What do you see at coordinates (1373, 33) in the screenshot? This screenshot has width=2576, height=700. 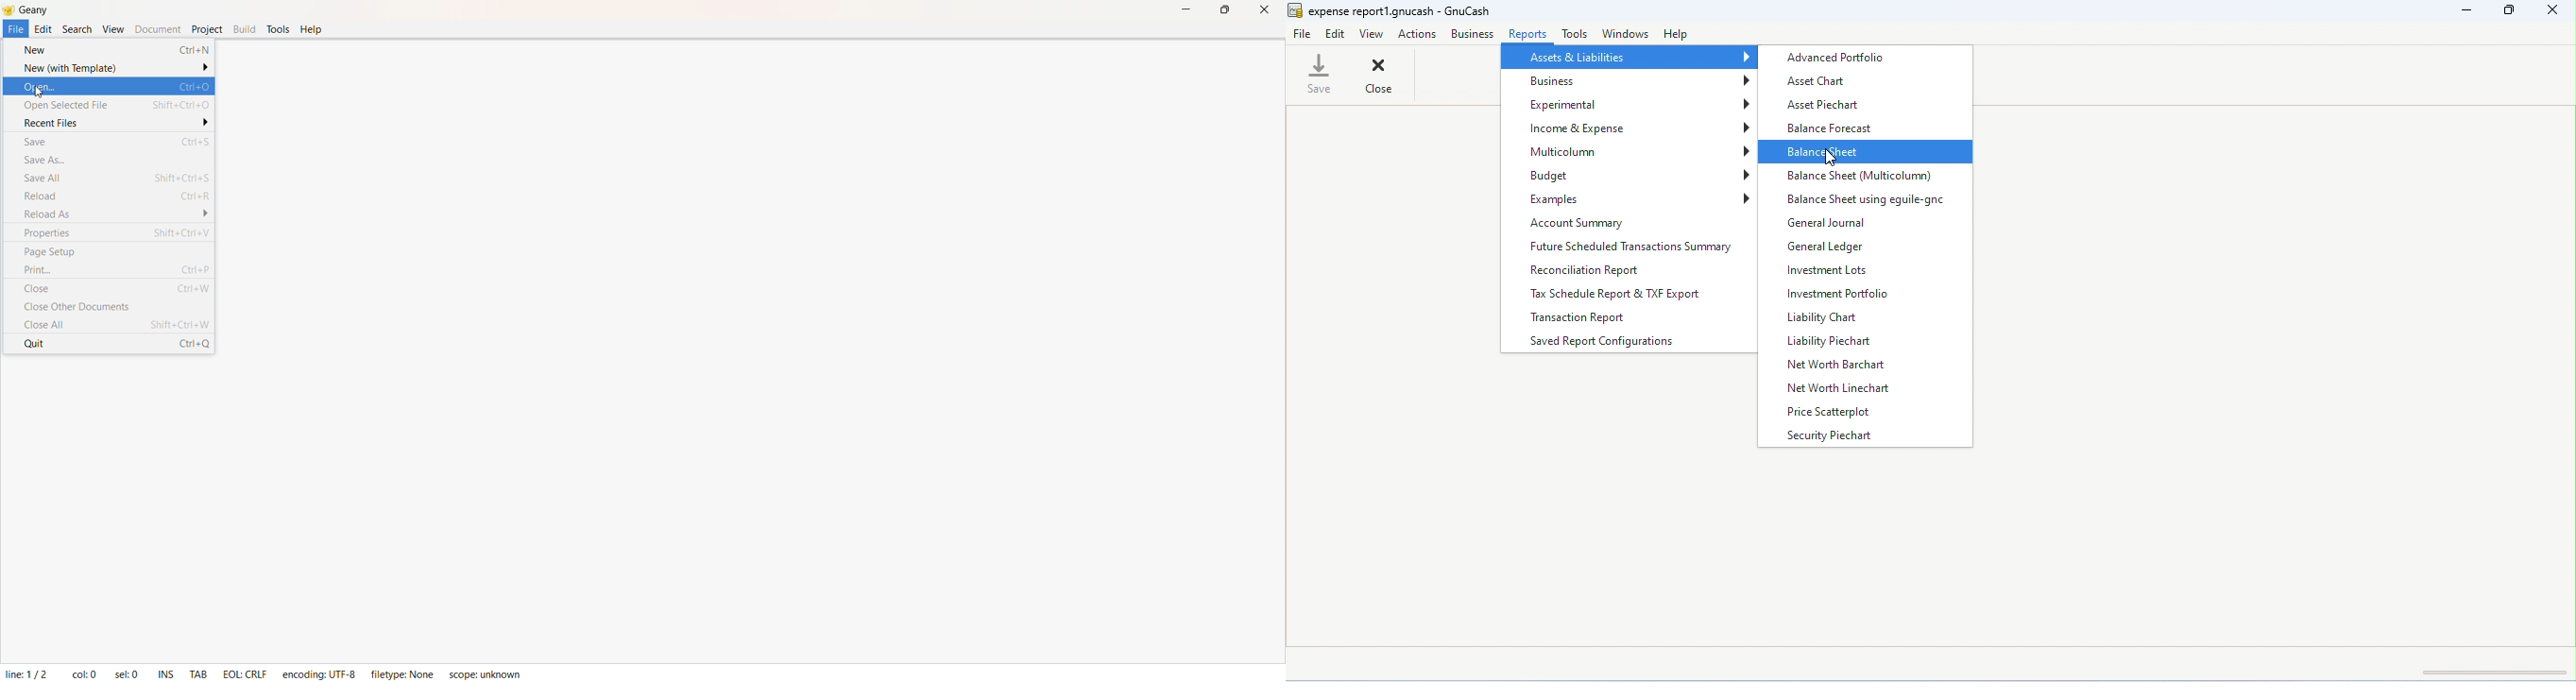 I see `view` at bounding box center [1373, 33].